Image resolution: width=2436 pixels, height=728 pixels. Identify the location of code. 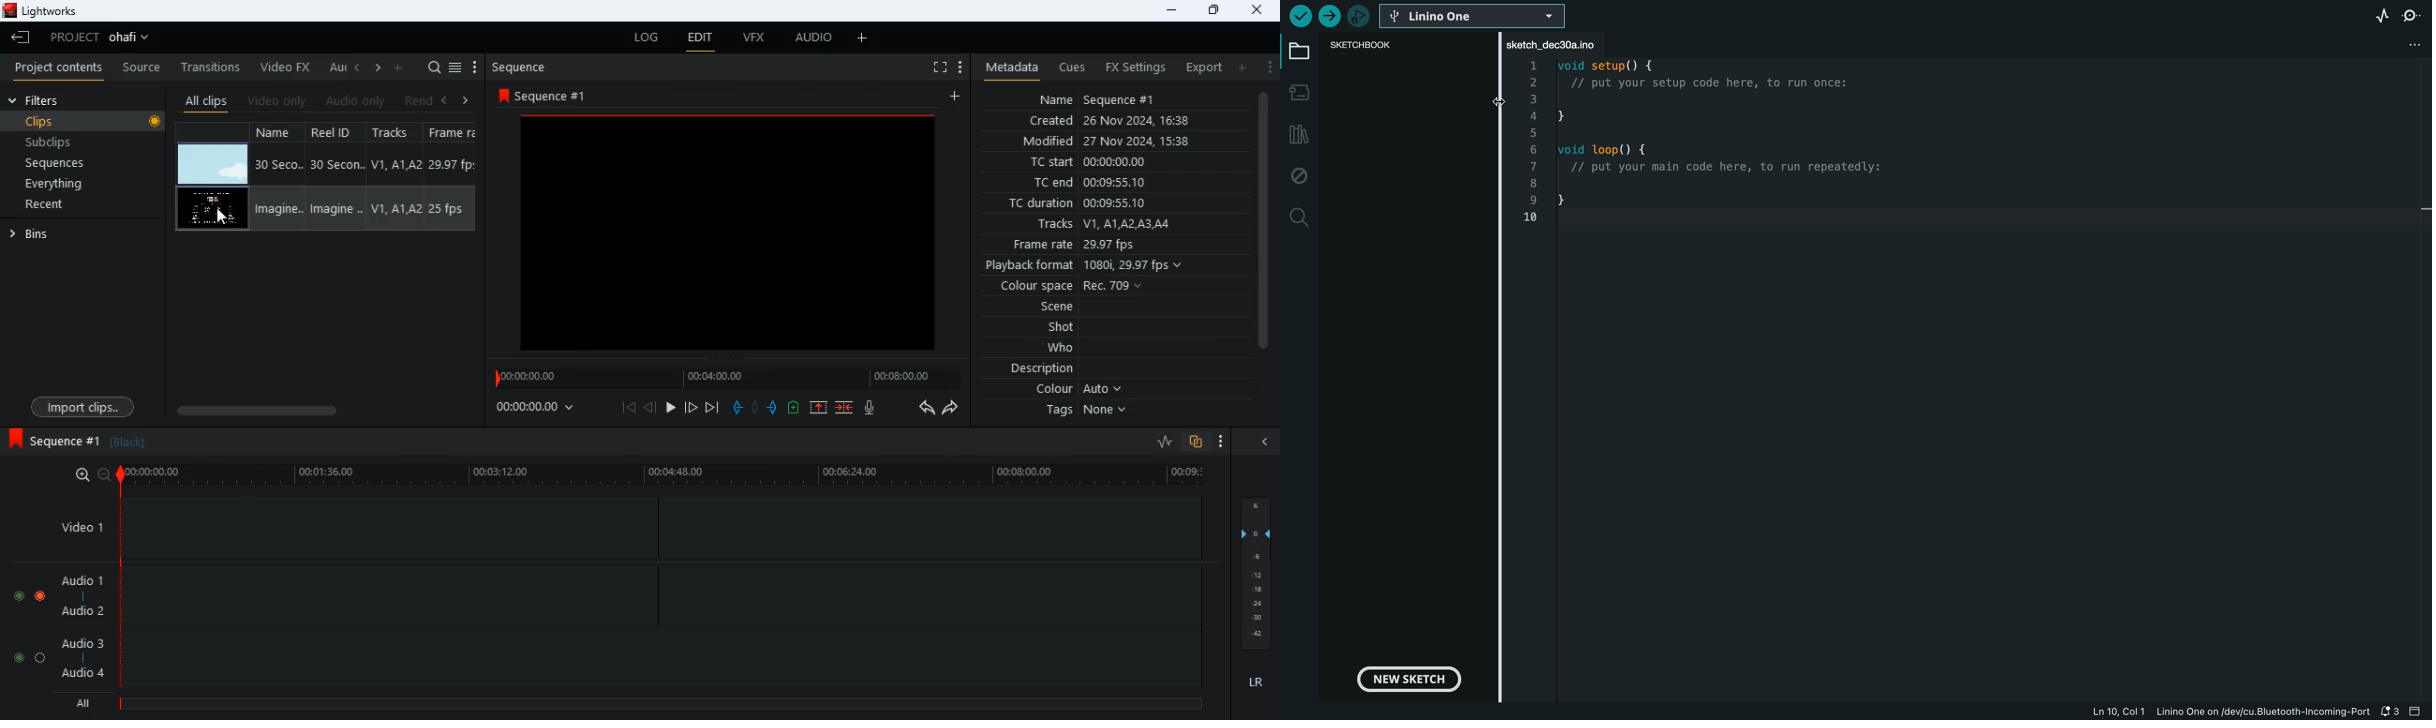
(1700, 149).